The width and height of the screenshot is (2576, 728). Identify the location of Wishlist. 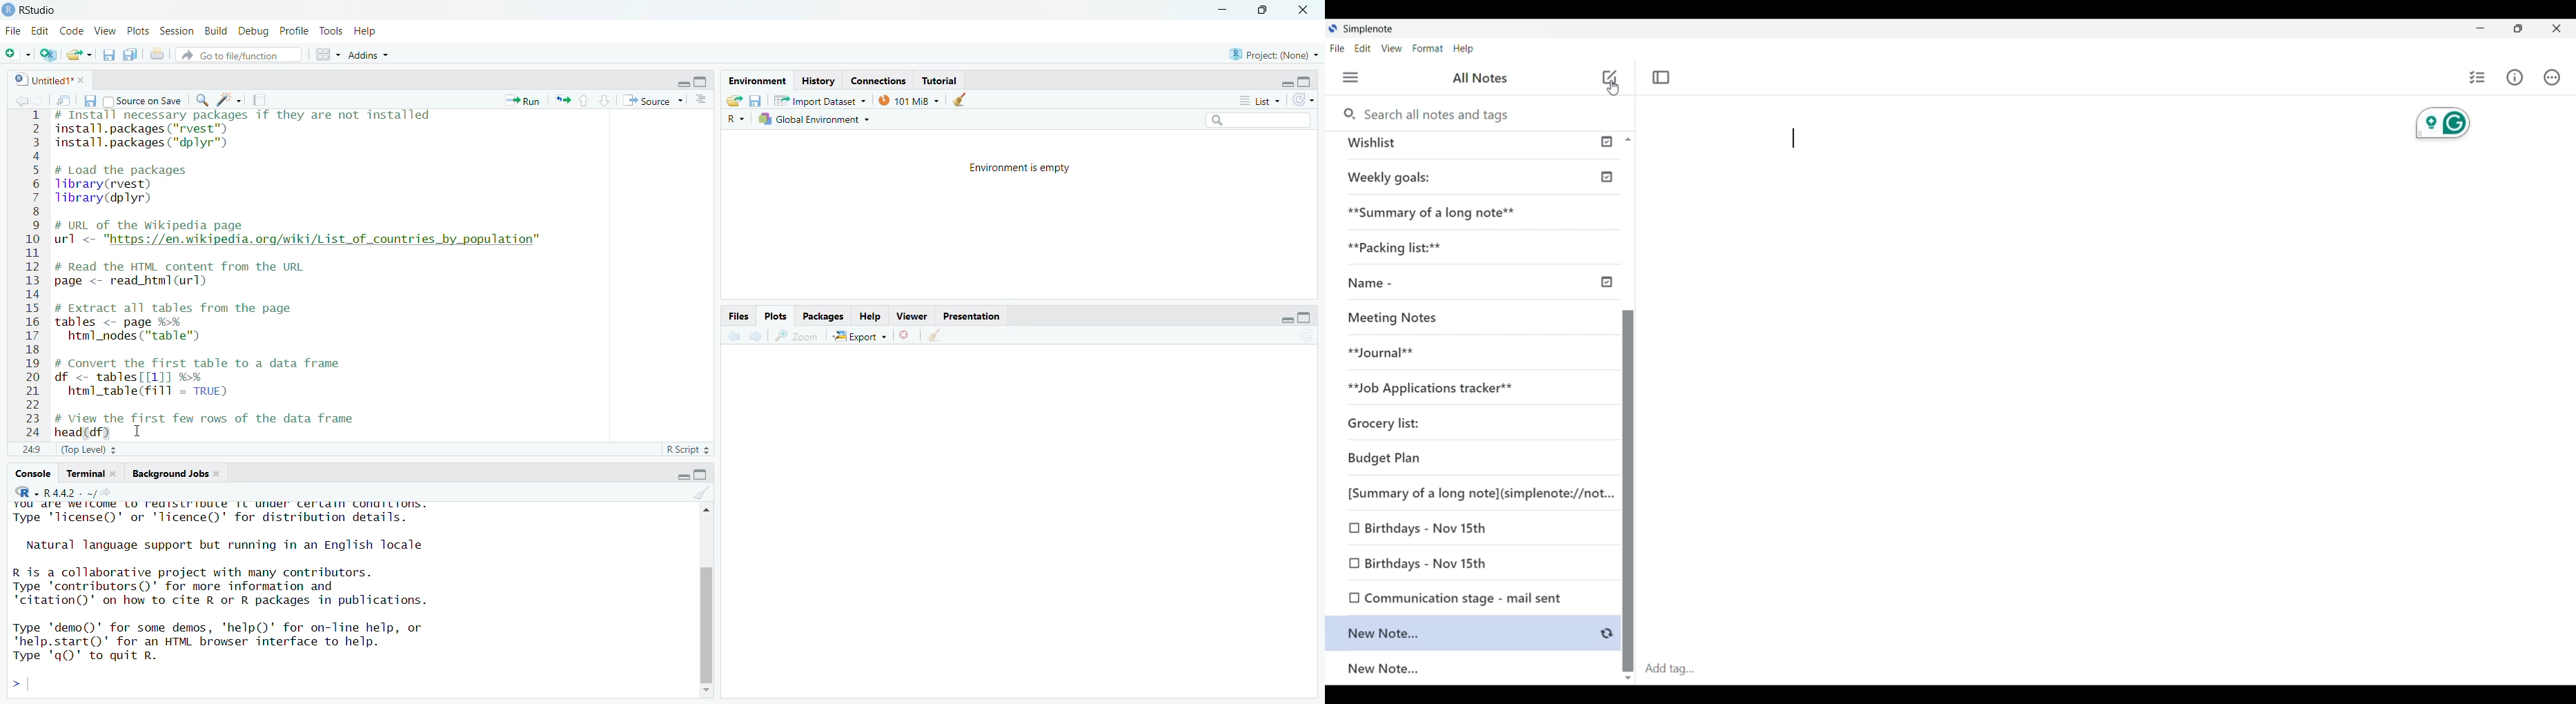
(1380, 141).